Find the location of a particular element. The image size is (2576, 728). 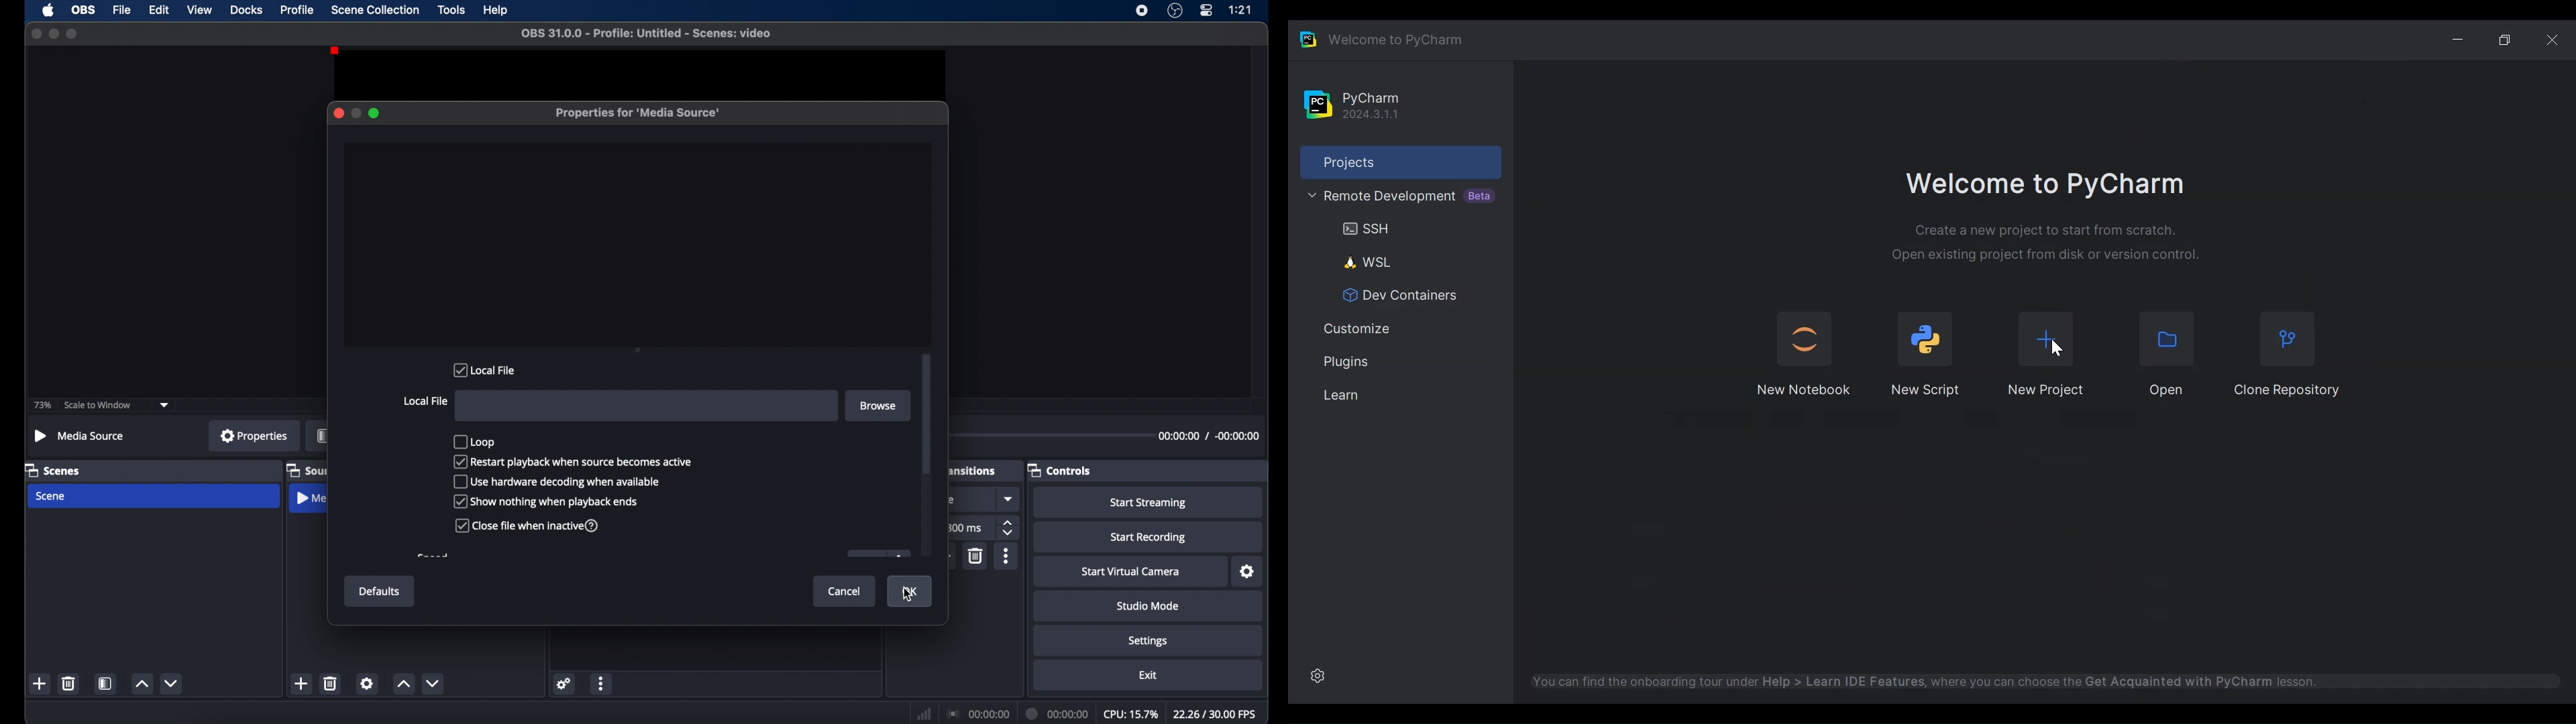

no source selected is located at coordinates (81, 435).